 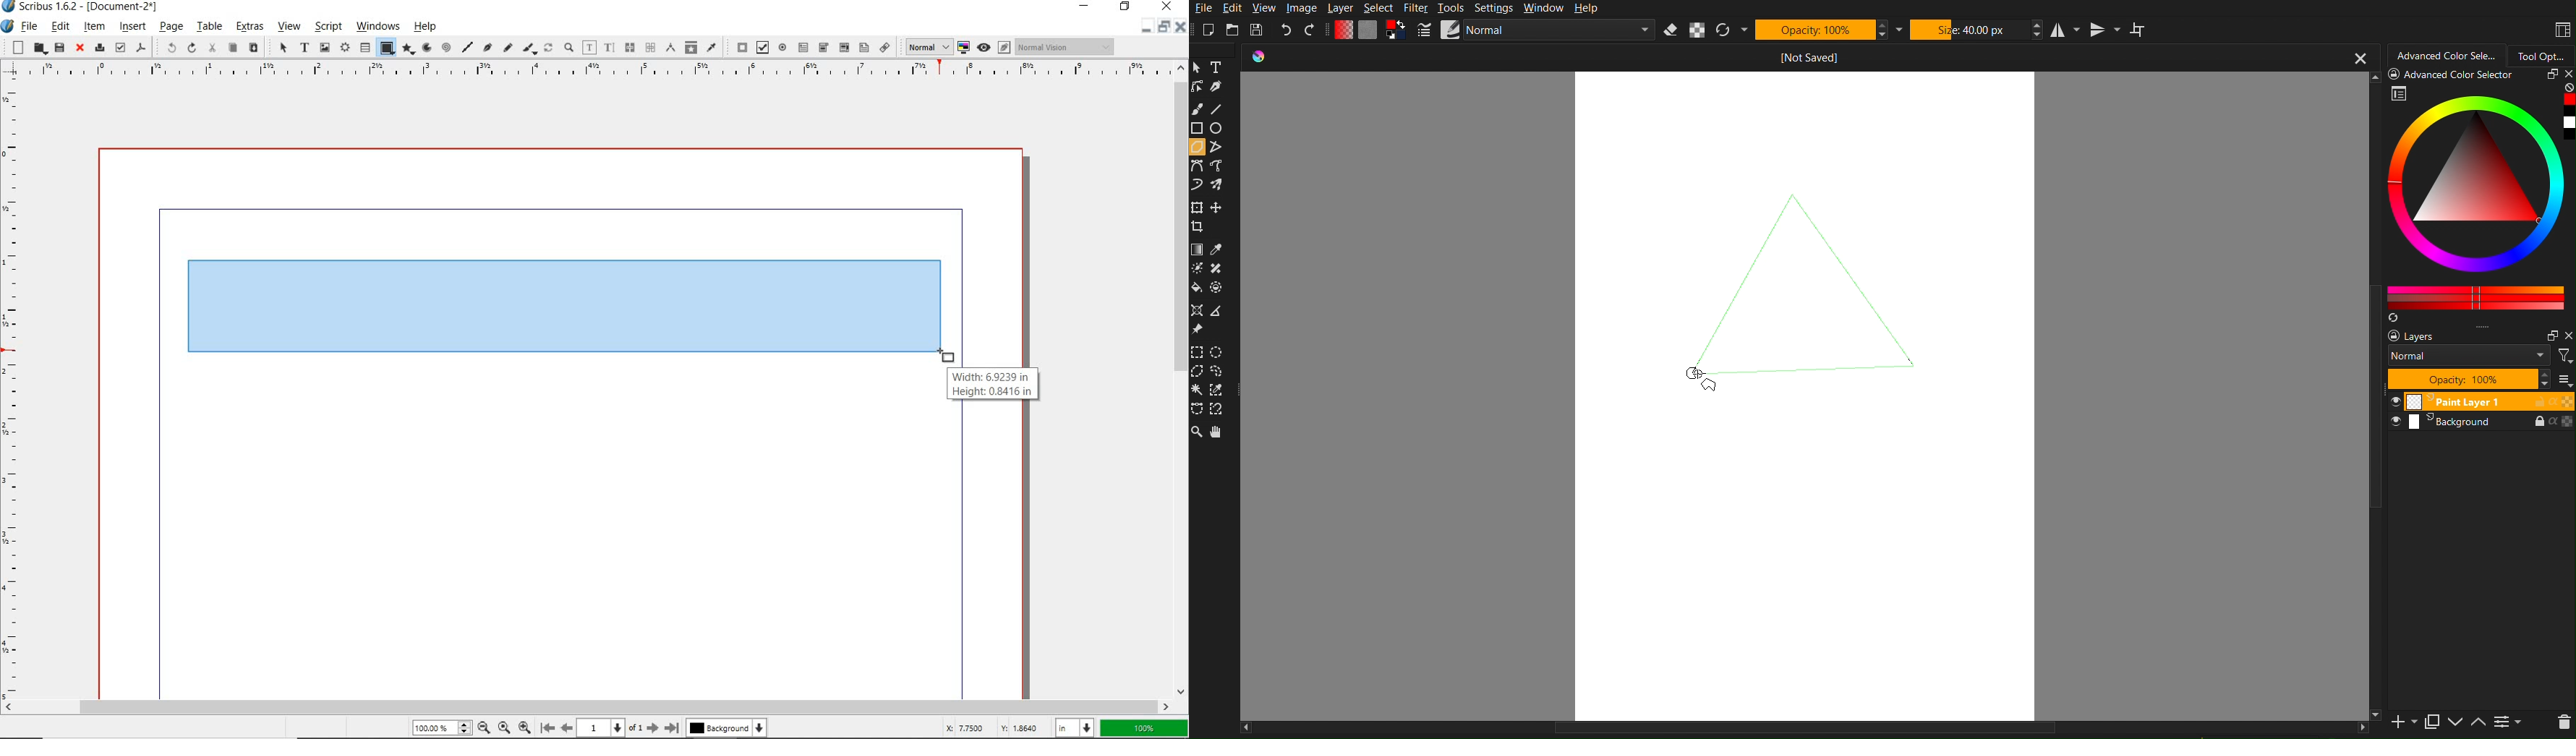 What do you see at coordinates (1721, 267) in the screenshot?
I see `Line 1` at bounding box center [1721, 267].